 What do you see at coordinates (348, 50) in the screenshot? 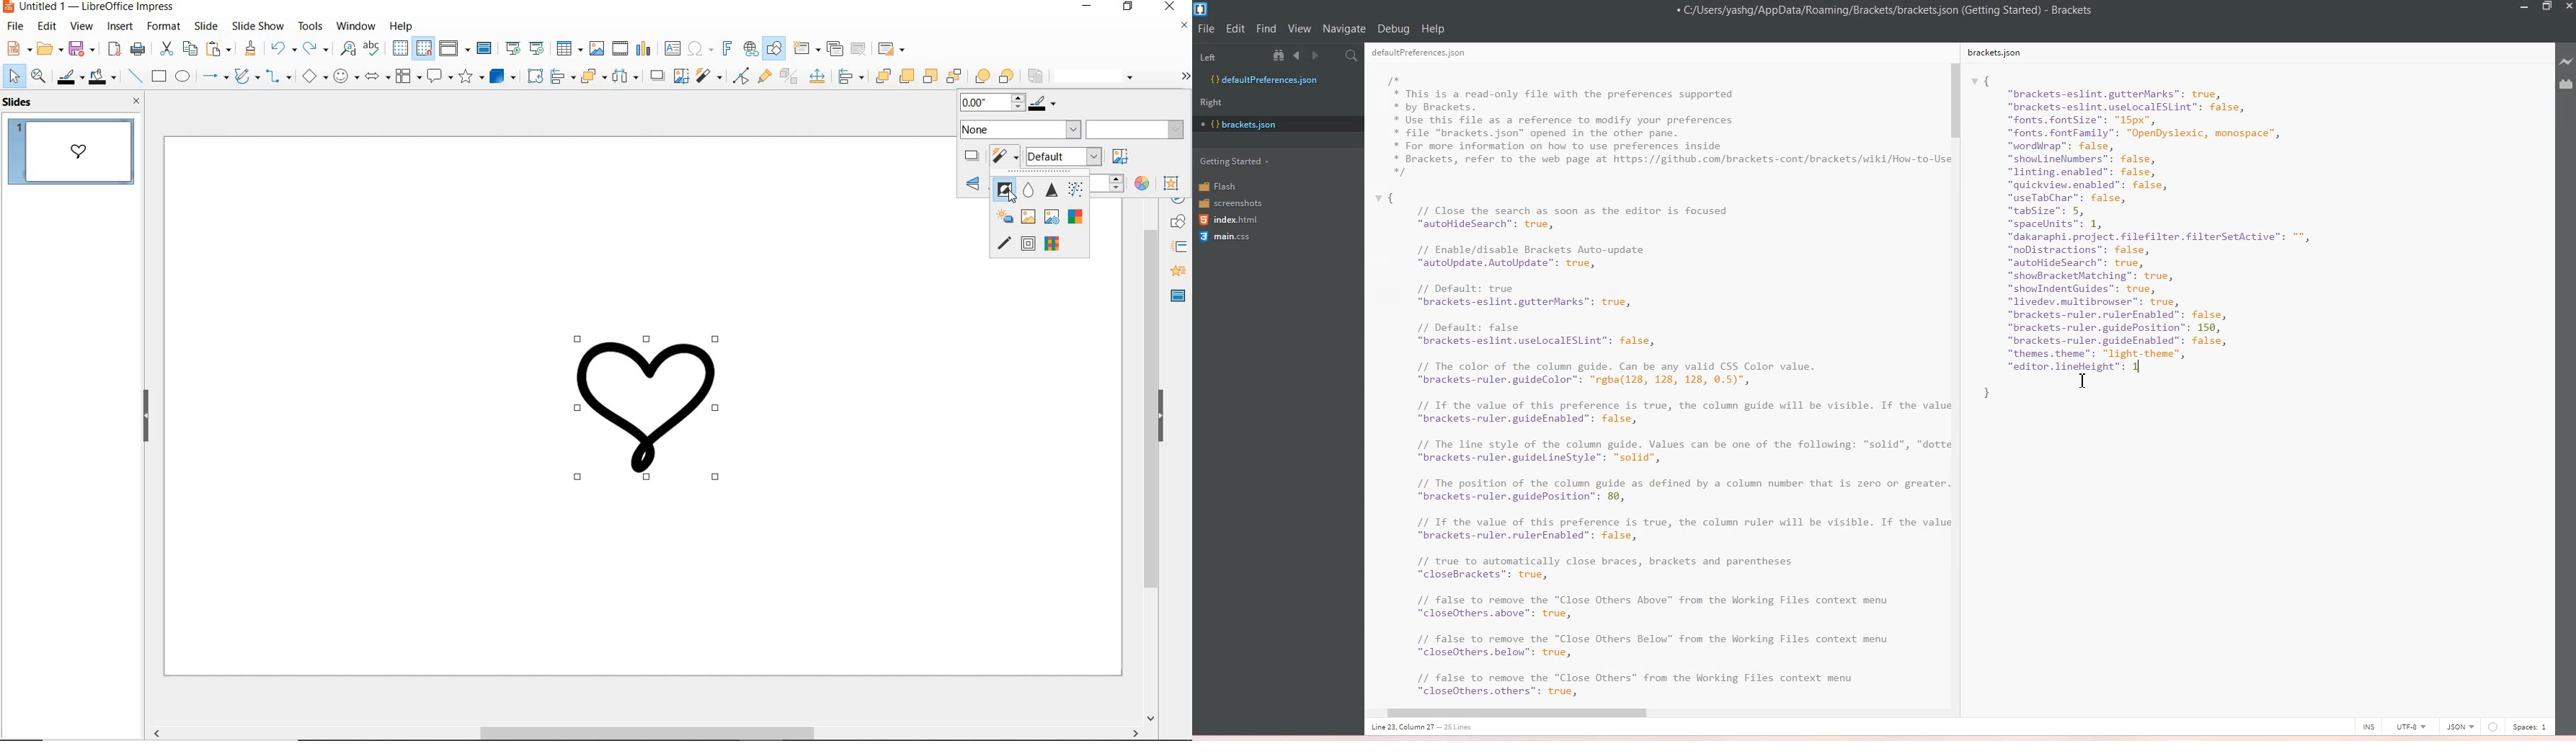
I see `find and replace` at bounding box center [348, 50].